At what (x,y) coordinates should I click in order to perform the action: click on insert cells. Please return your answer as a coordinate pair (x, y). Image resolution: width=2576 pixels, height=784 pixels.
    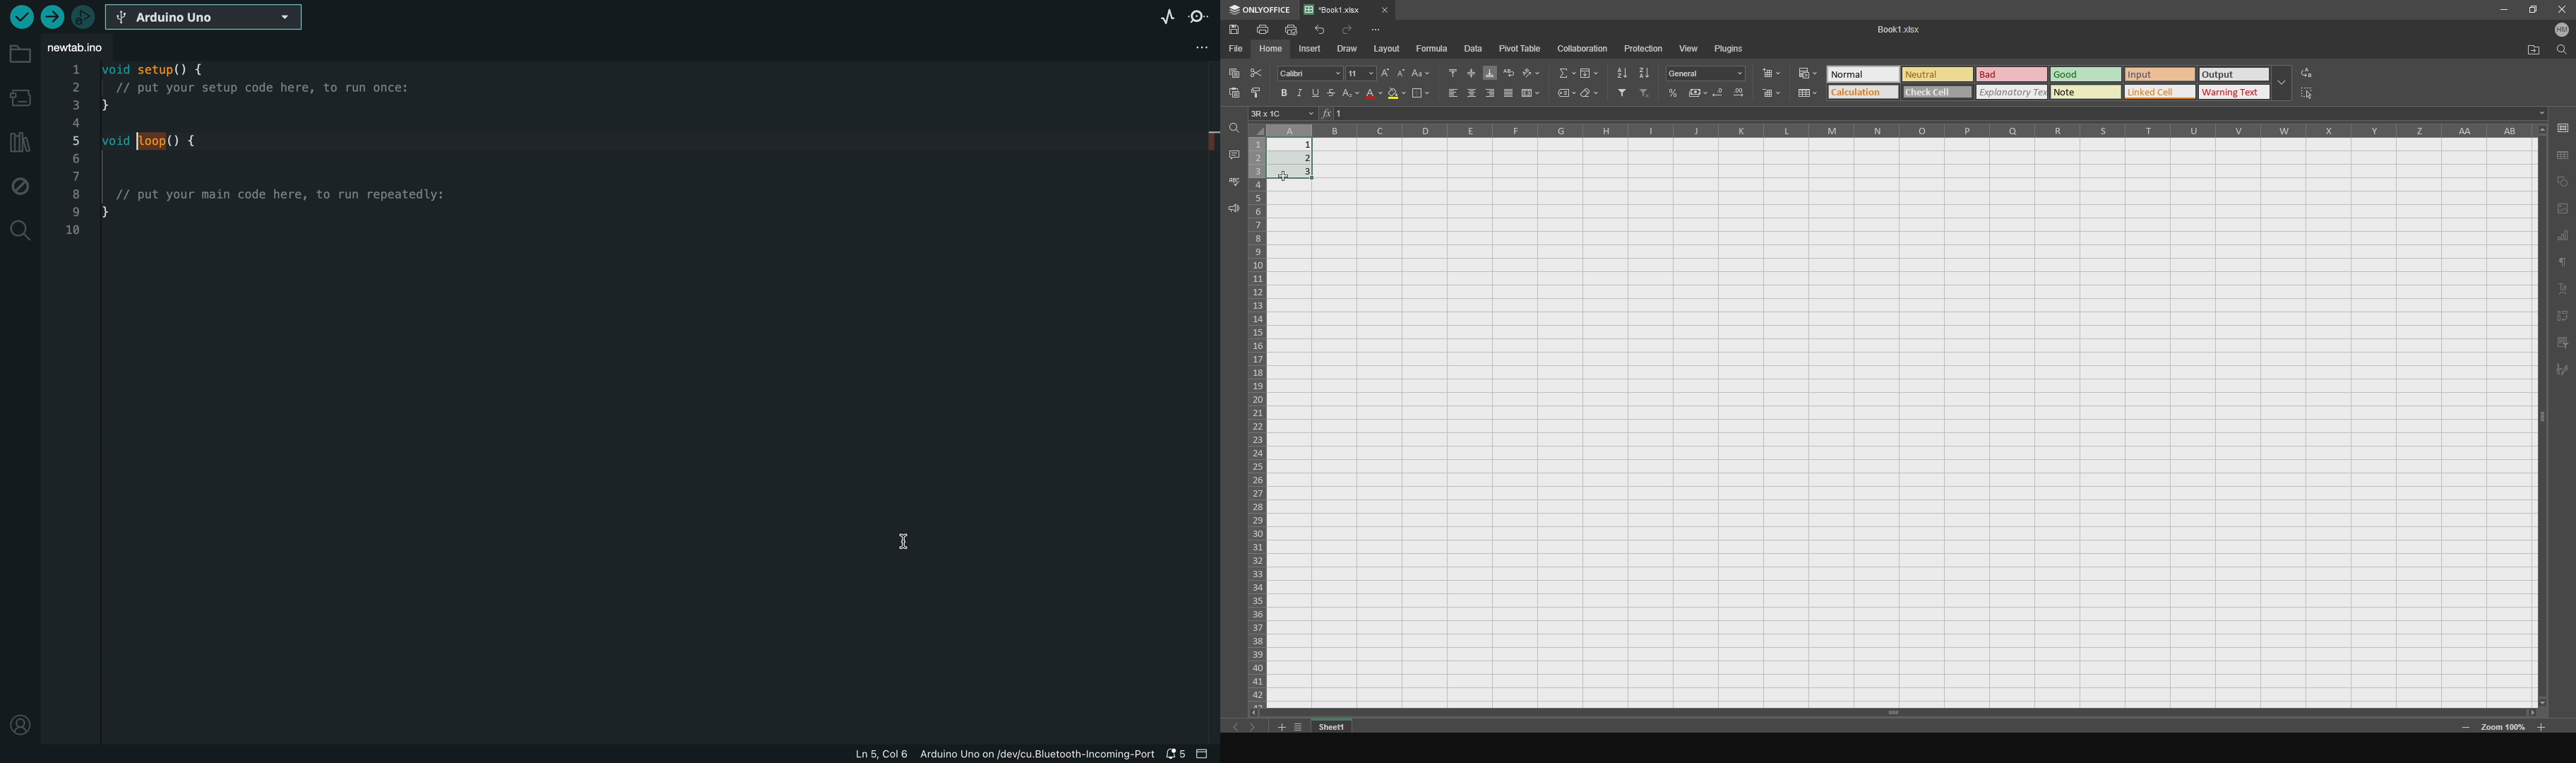
    Looking at the image, I should click on (1775, 73).